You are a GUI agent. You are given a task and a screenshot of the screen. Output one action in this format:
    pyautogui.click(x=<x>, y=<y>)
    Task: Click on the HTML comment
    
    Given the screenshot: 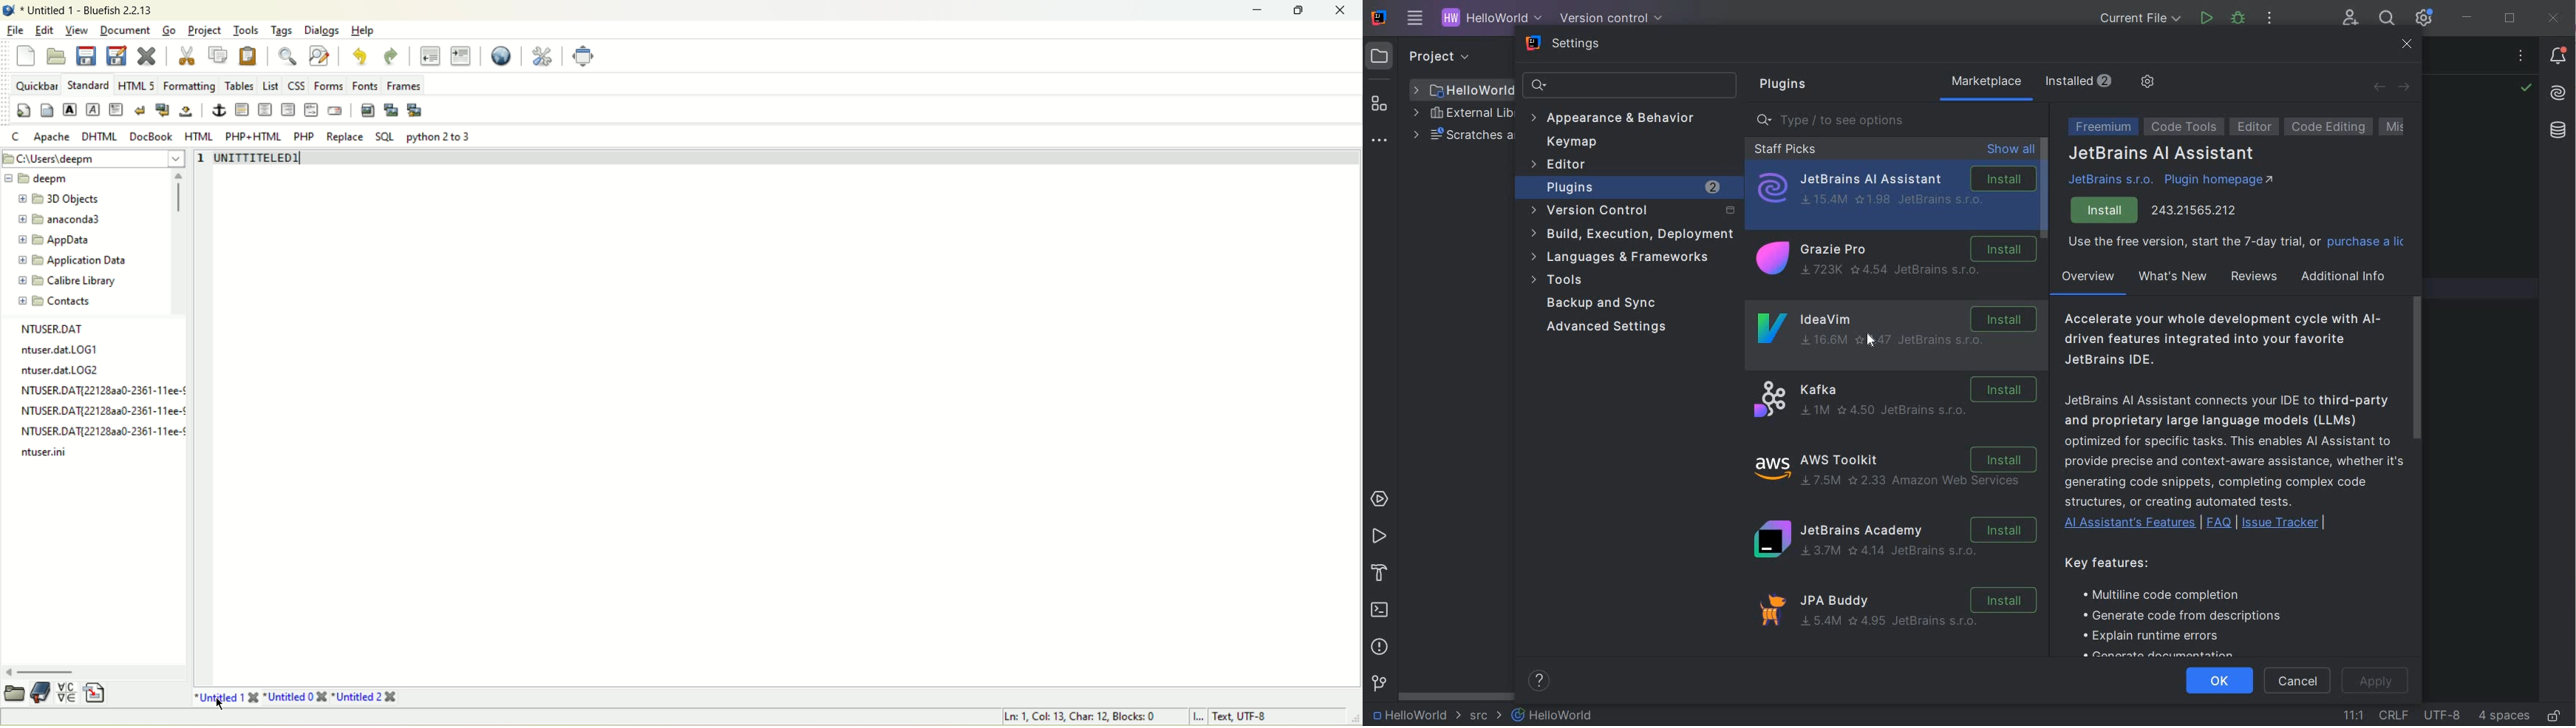 What is the action you would take?
    pyautogui.click(x=310, y=110)
    